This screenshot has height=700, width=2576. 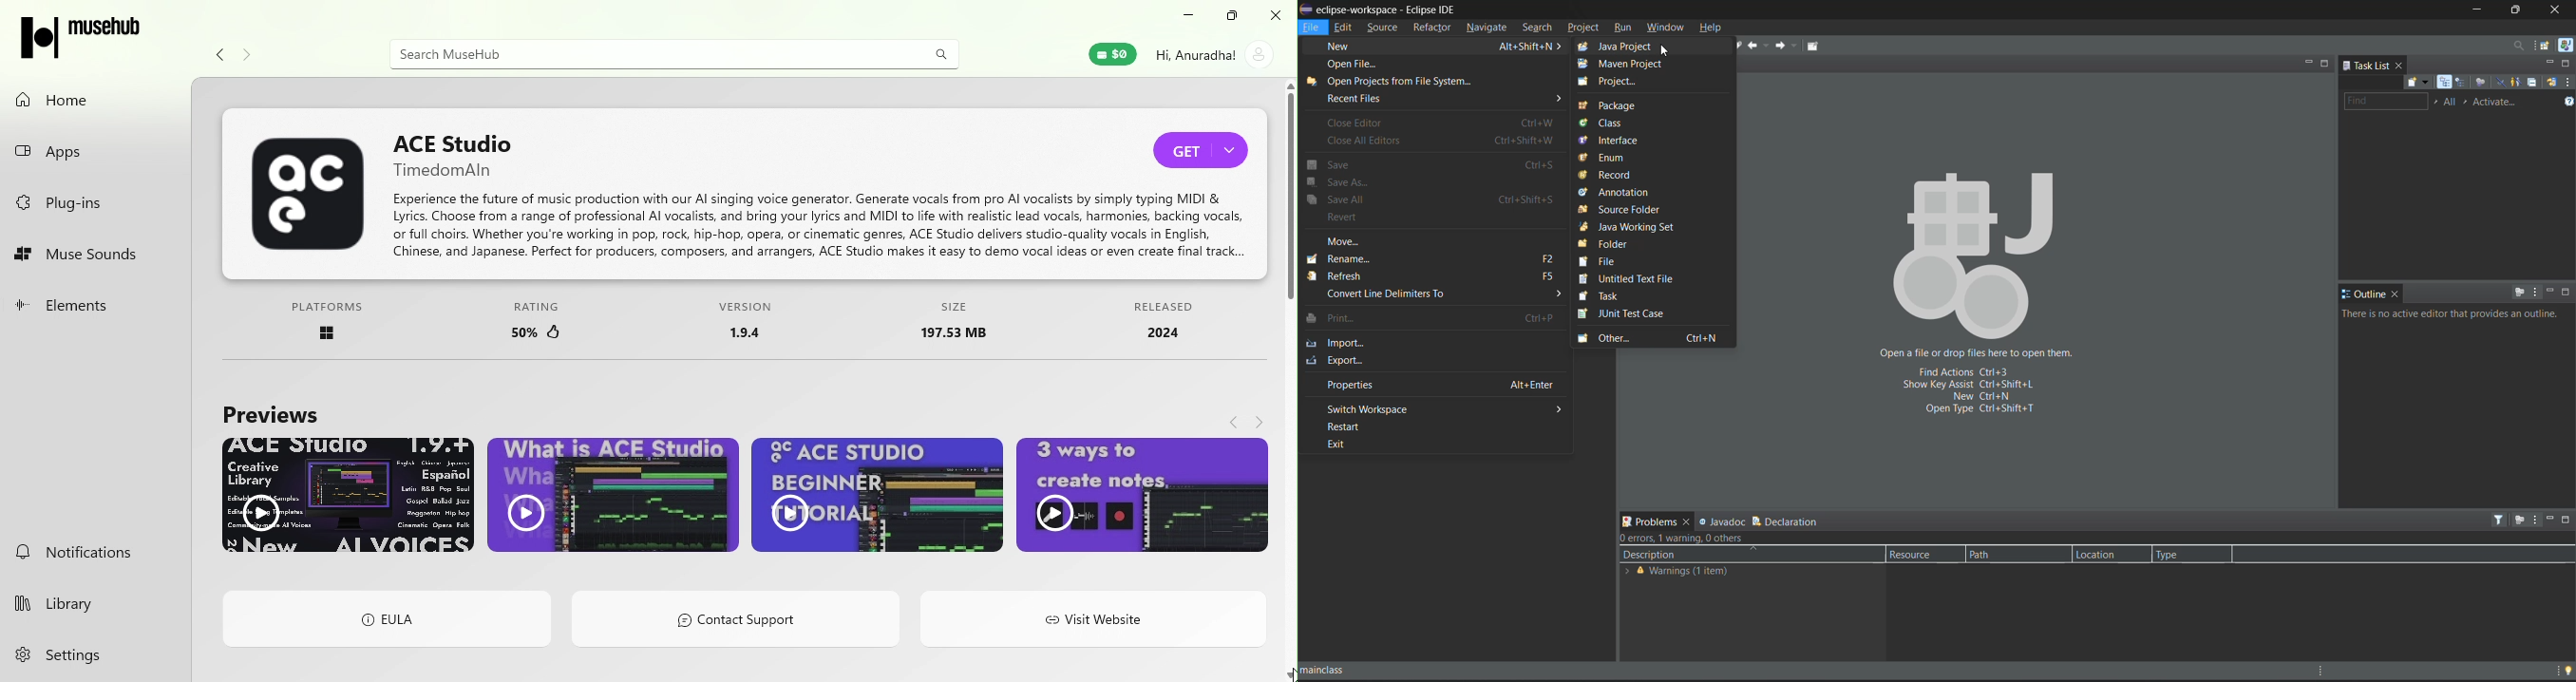 What do you see at coordinates (2396, 294) in the screenshot?
I see `close` at bounding box center [2396, 294].